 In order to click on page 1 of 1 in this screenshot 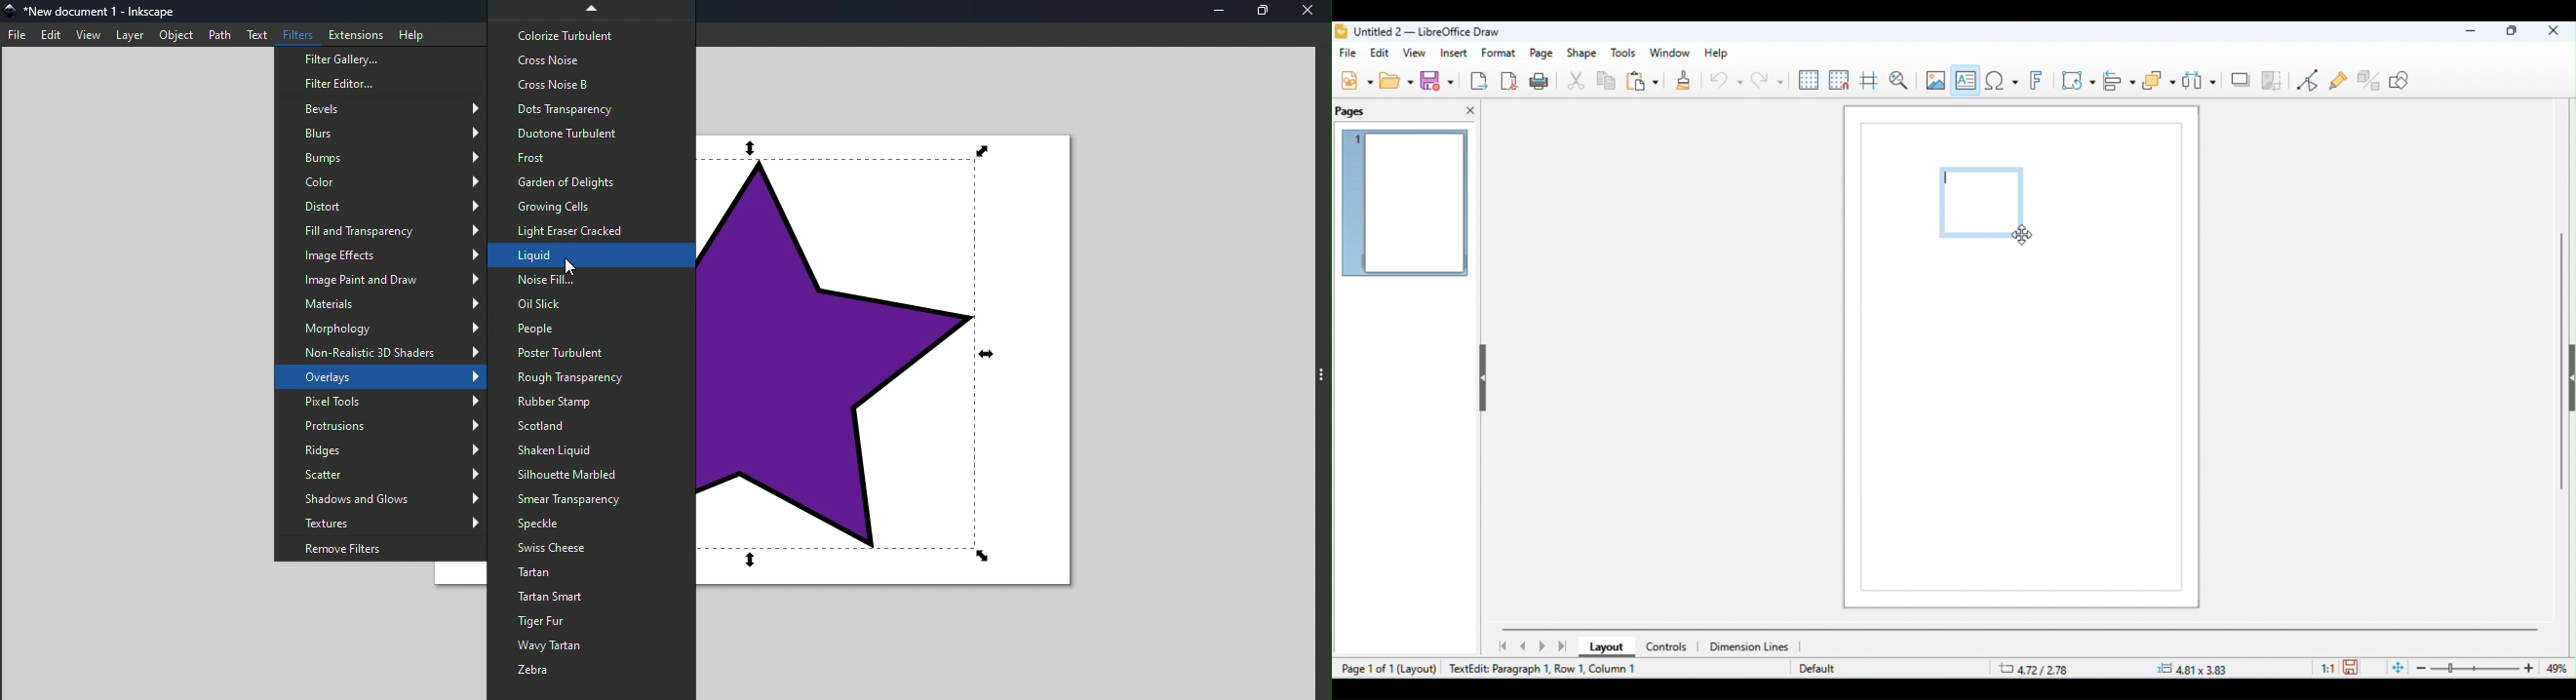, I will do `click(1366, 668)`.